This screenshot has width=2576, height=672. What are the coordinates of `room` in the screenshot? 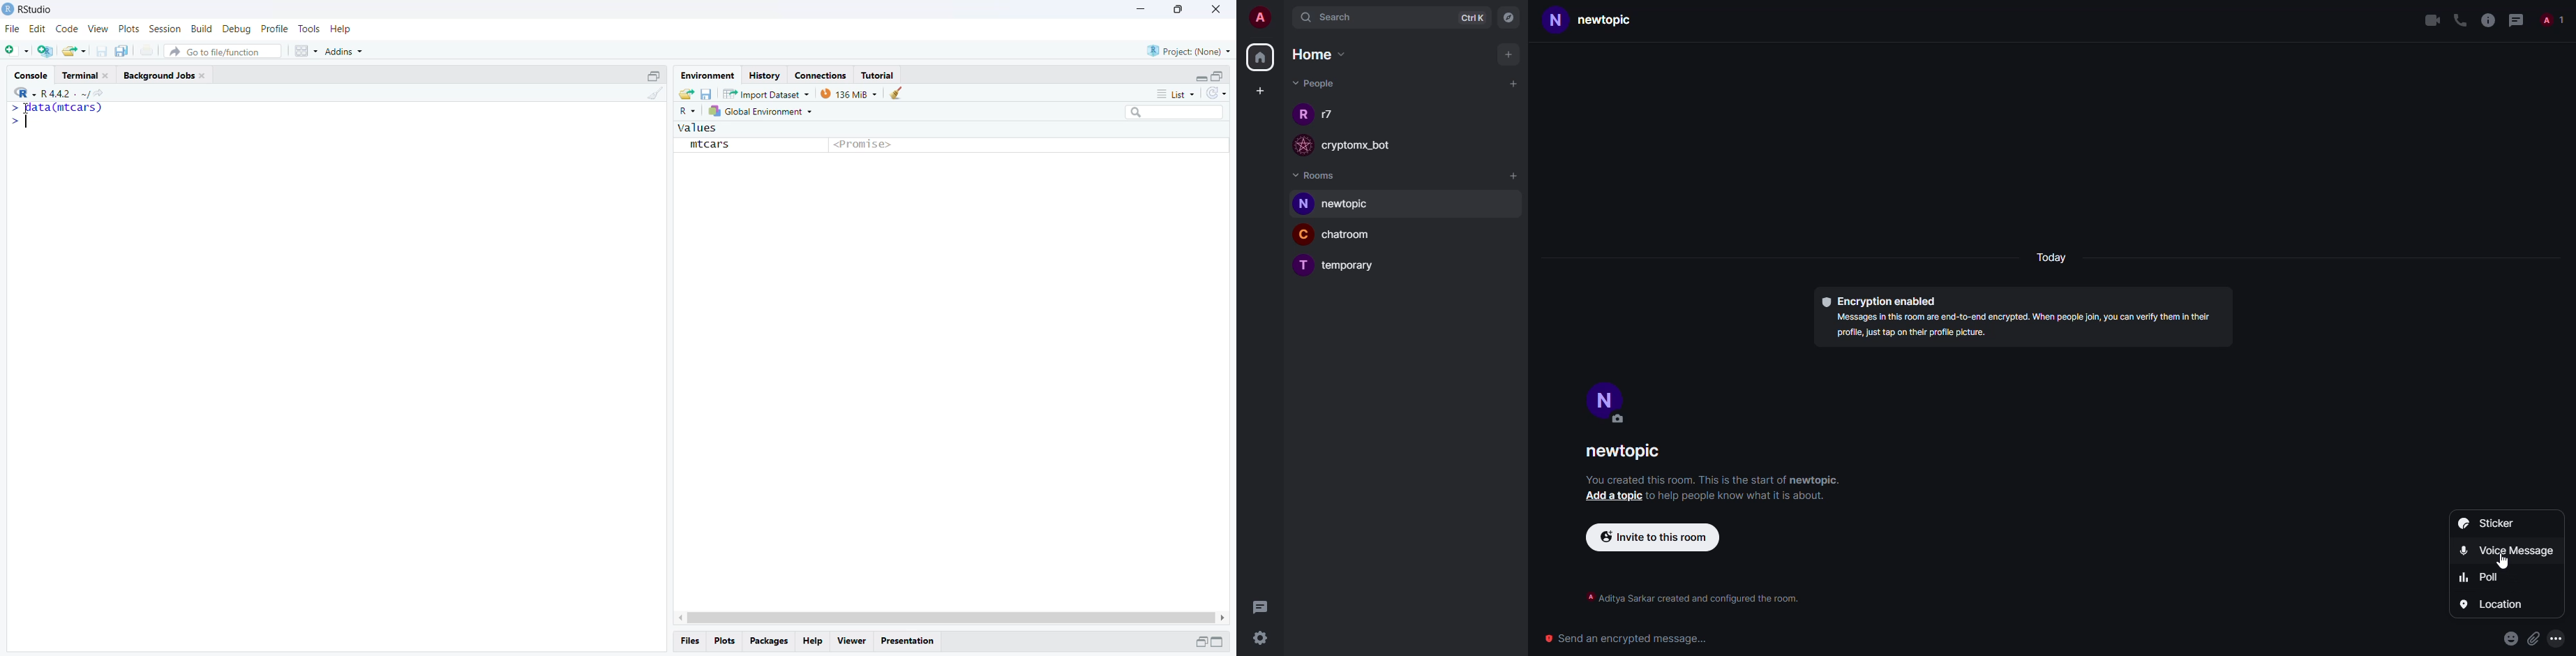 It's located at (1624, 453).